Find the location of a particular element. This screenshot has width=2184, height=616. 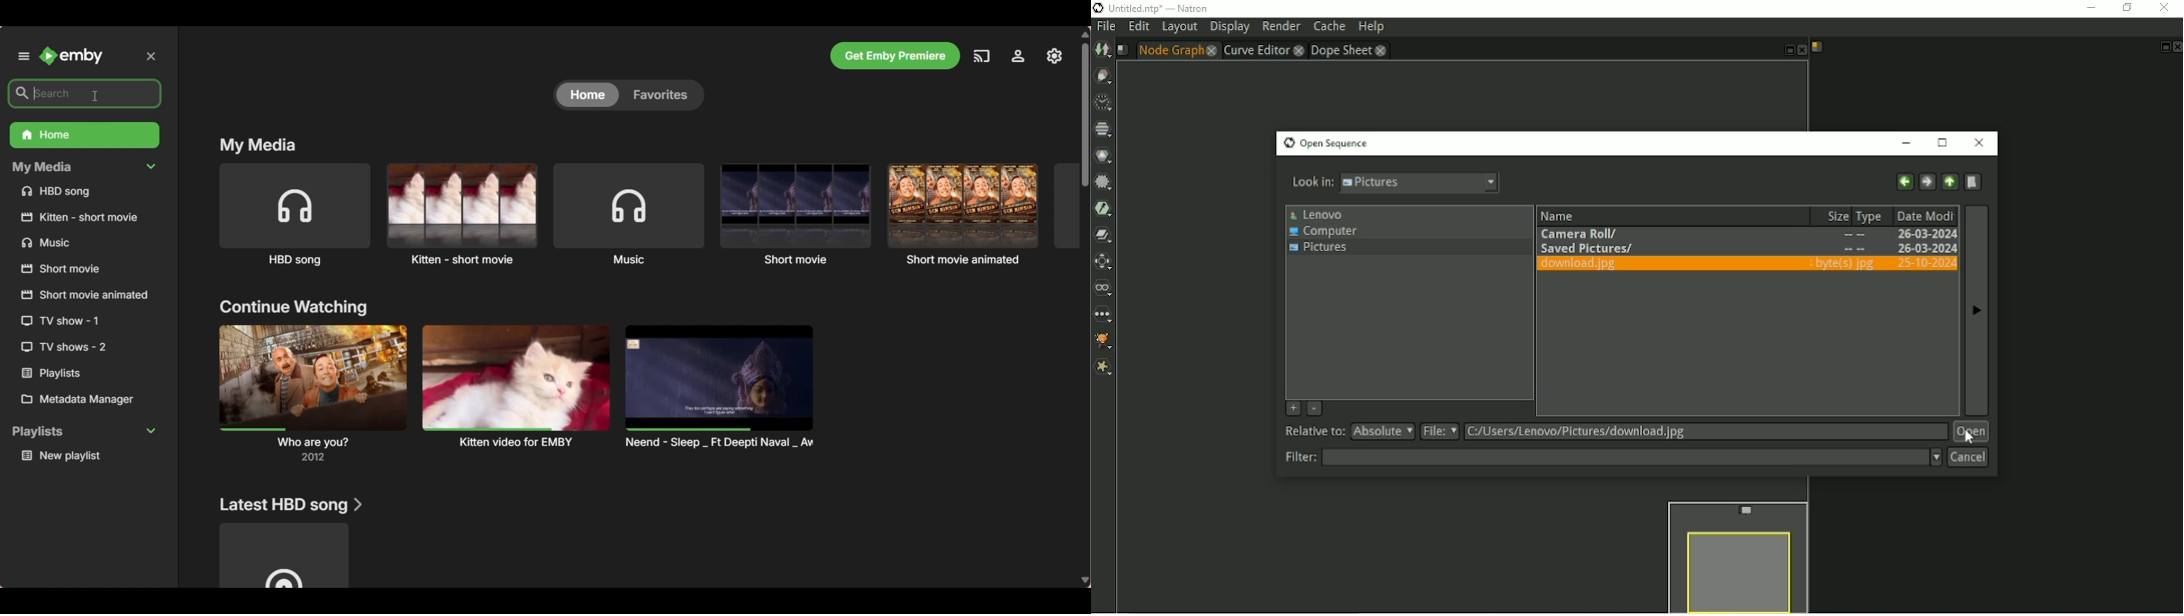

Name is located at coordinates (1599, 215).